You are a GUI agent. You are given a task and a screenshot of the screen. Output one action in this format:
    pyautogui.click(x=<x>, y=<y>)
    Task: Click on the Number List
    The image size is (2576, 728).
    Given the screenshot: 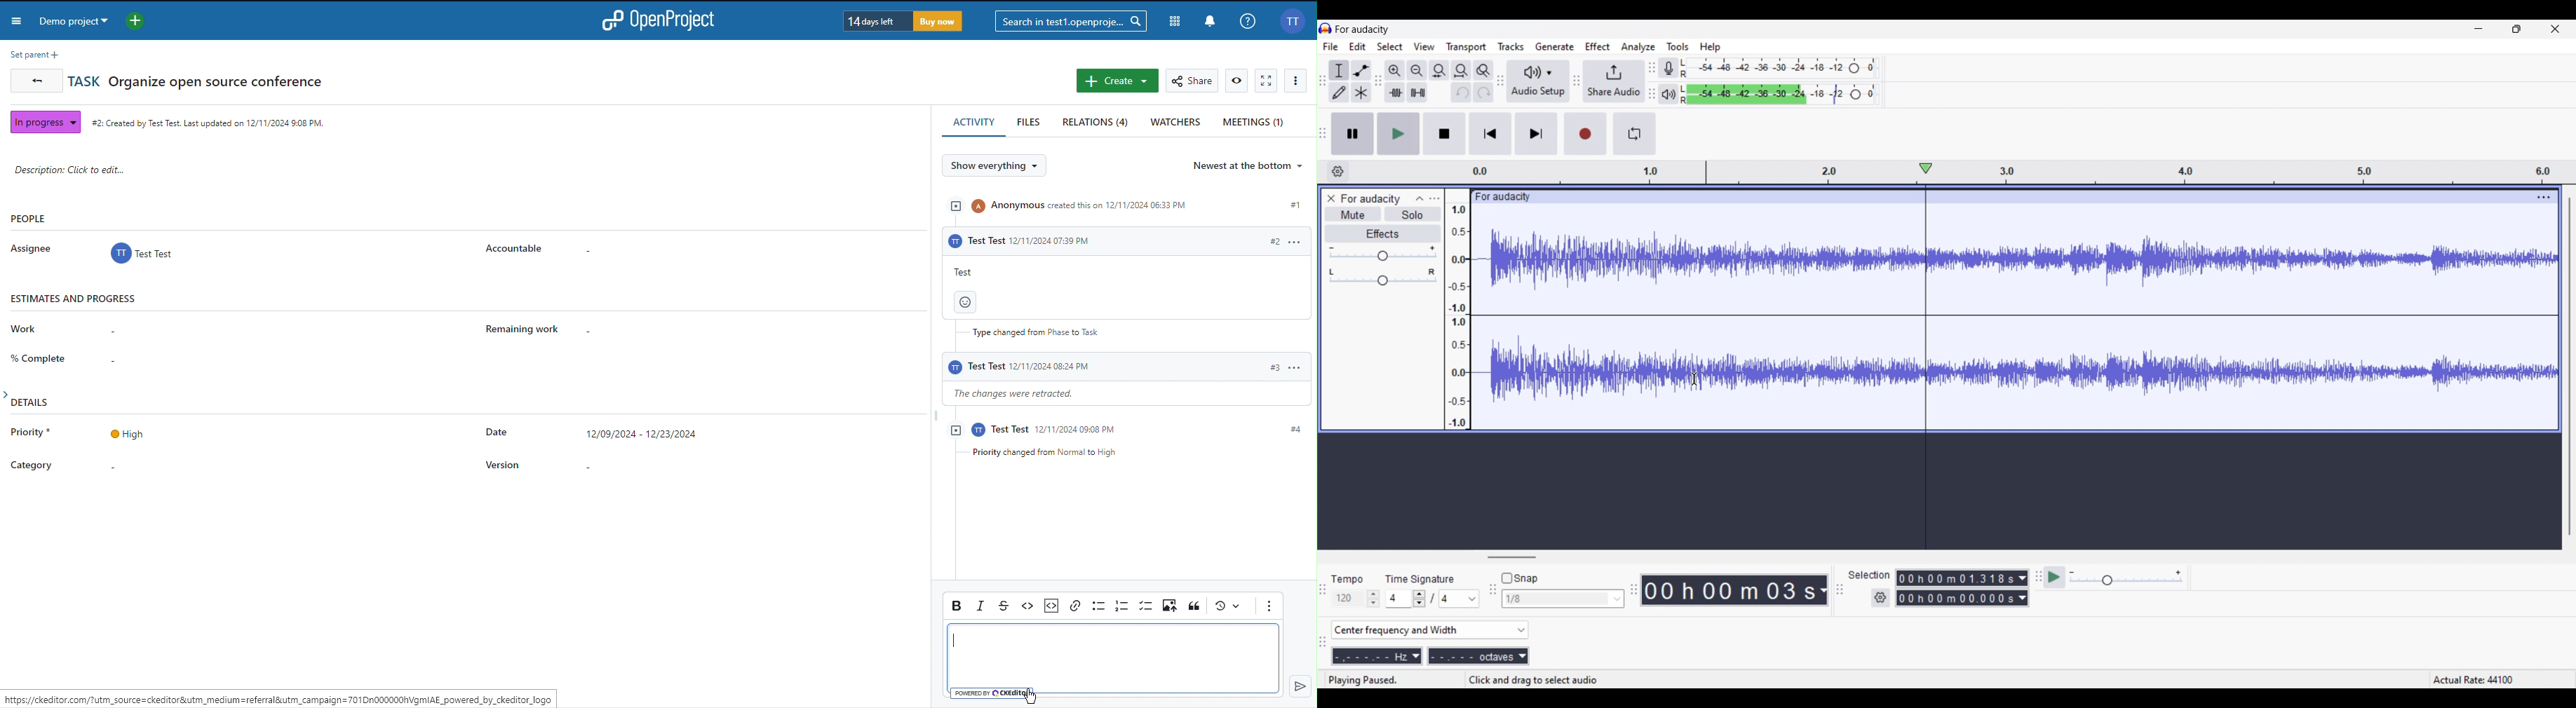 What is the action you would take?
    pyautogui.click(x=1121, y=606)
    